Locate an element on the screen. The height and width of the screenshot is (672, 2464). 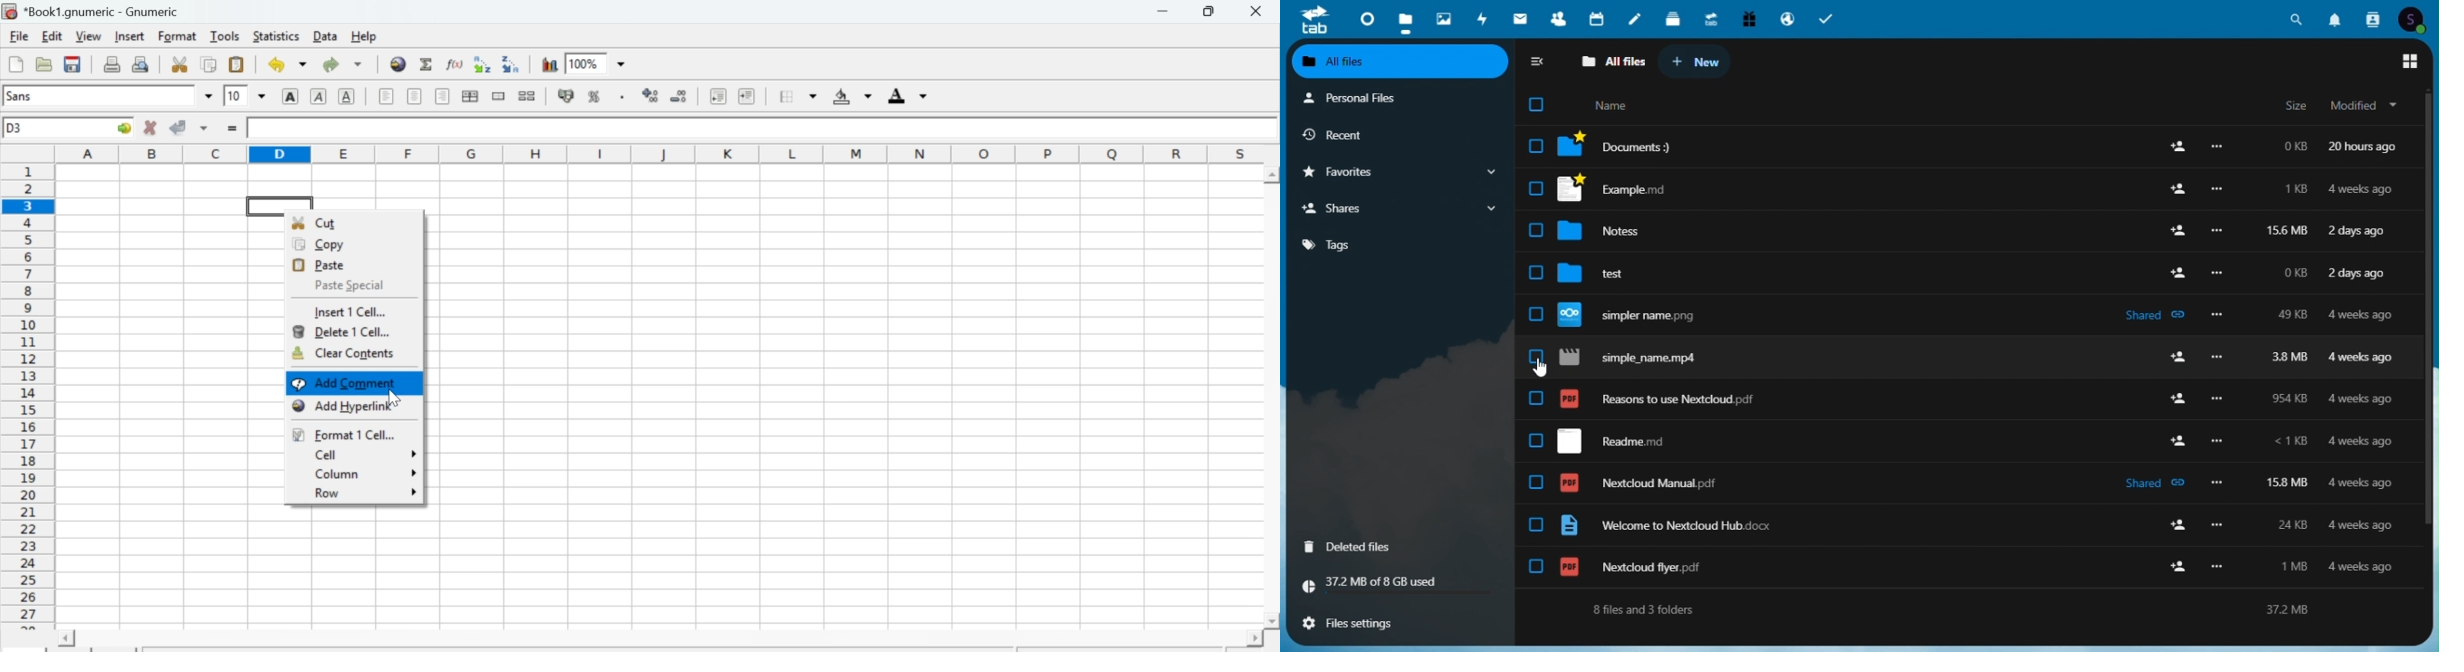
Open a file is located at coordinates (42, 65).